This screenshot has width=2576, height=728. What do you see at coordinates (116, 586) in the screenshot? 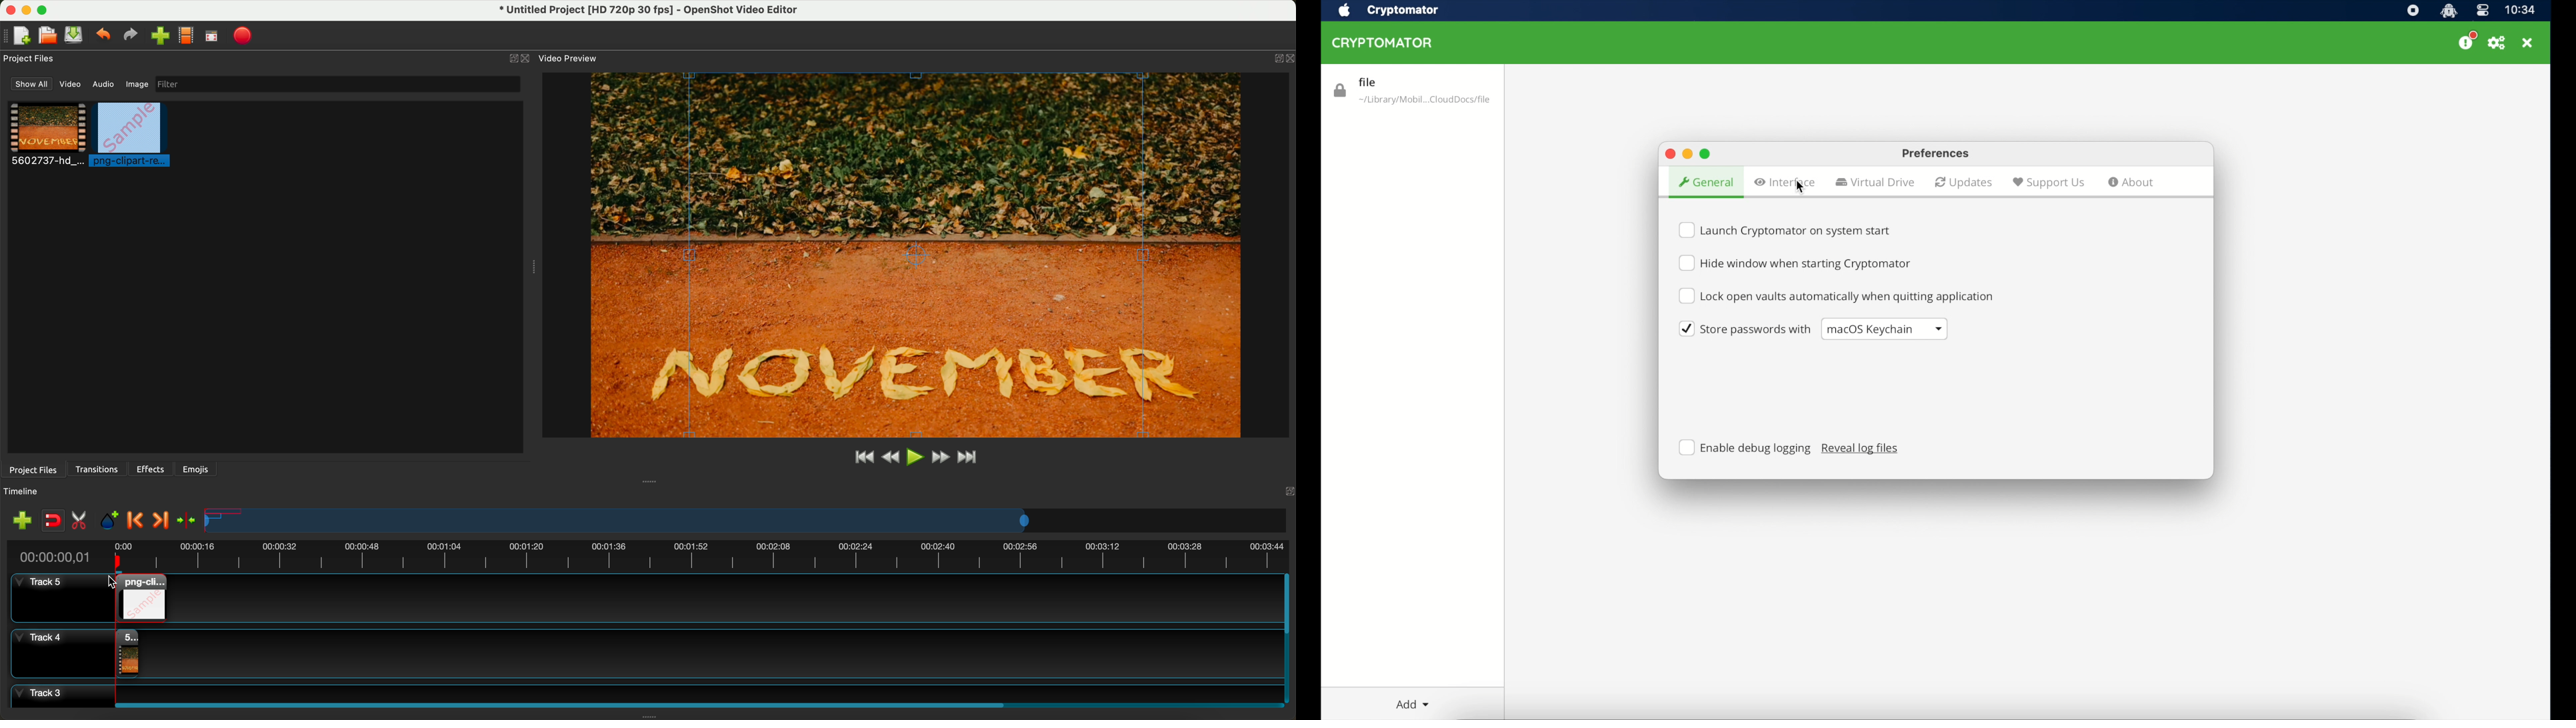
I see `Cursor` at bounding box center [116, 586].